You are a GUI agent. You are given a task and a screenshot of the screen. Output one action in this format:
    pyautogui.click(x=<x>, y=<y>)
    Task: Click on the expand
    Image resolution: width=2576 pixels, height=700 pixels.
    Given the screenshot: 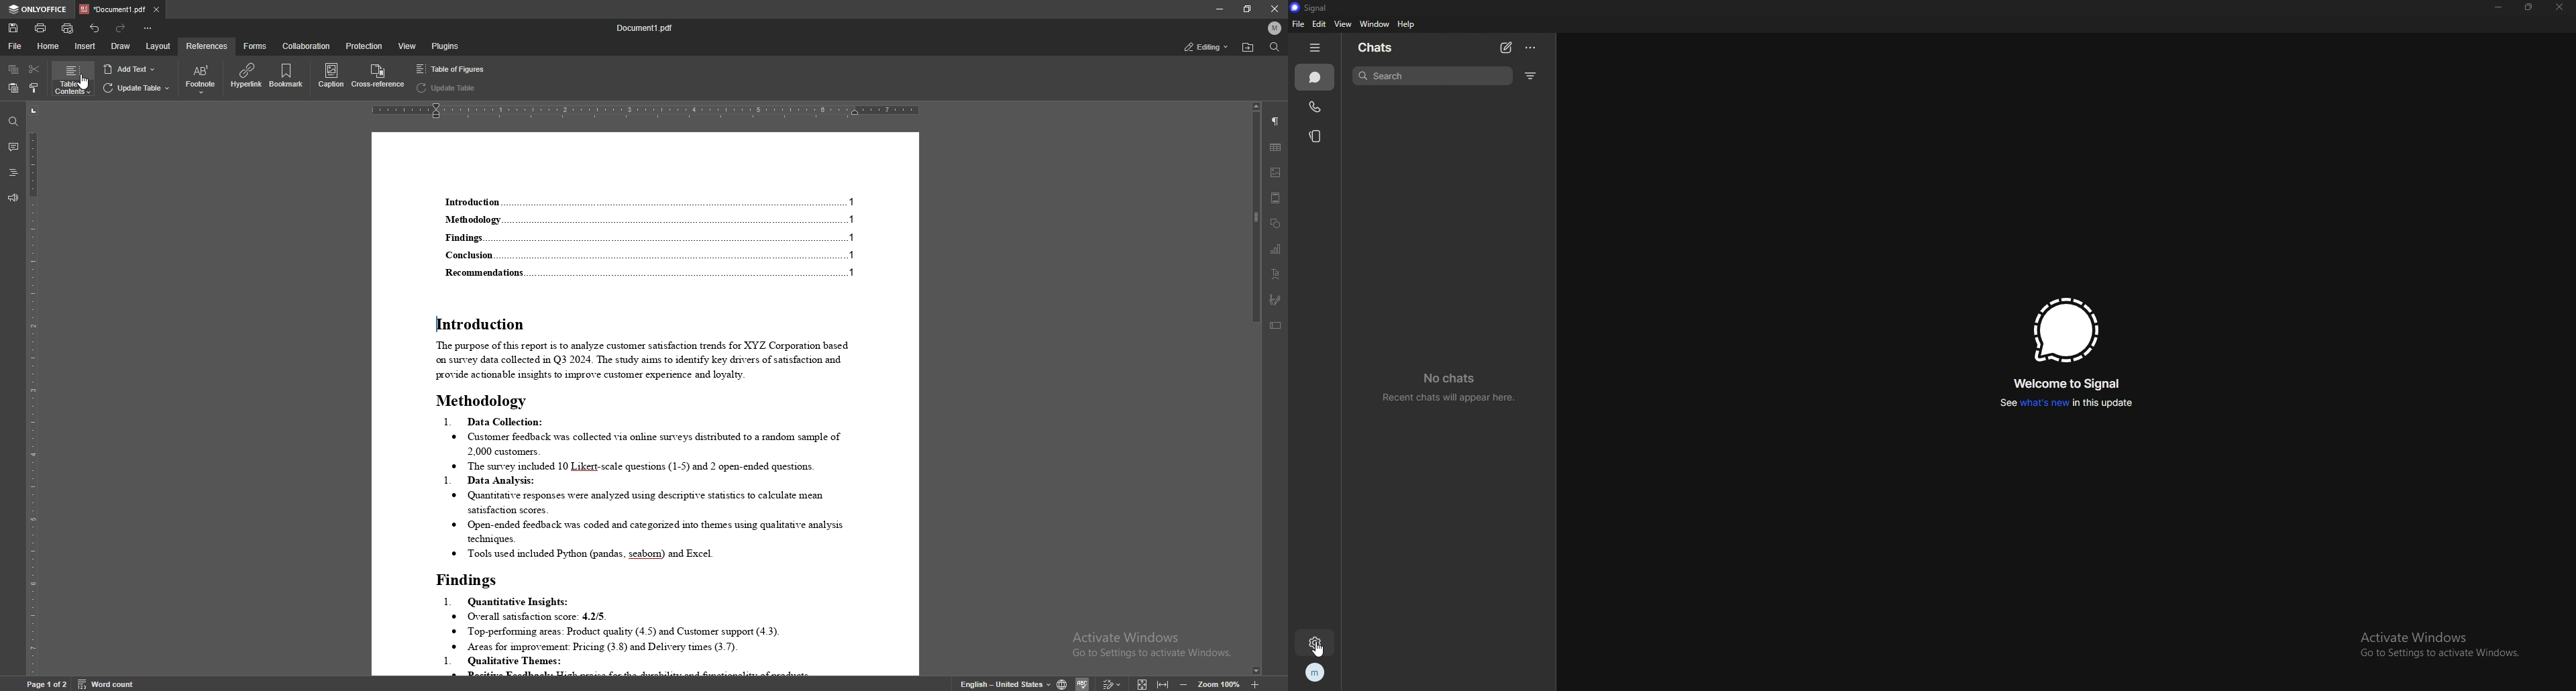 What is the action you would take?
    pyautogui.click(x=1156, y=683)
    